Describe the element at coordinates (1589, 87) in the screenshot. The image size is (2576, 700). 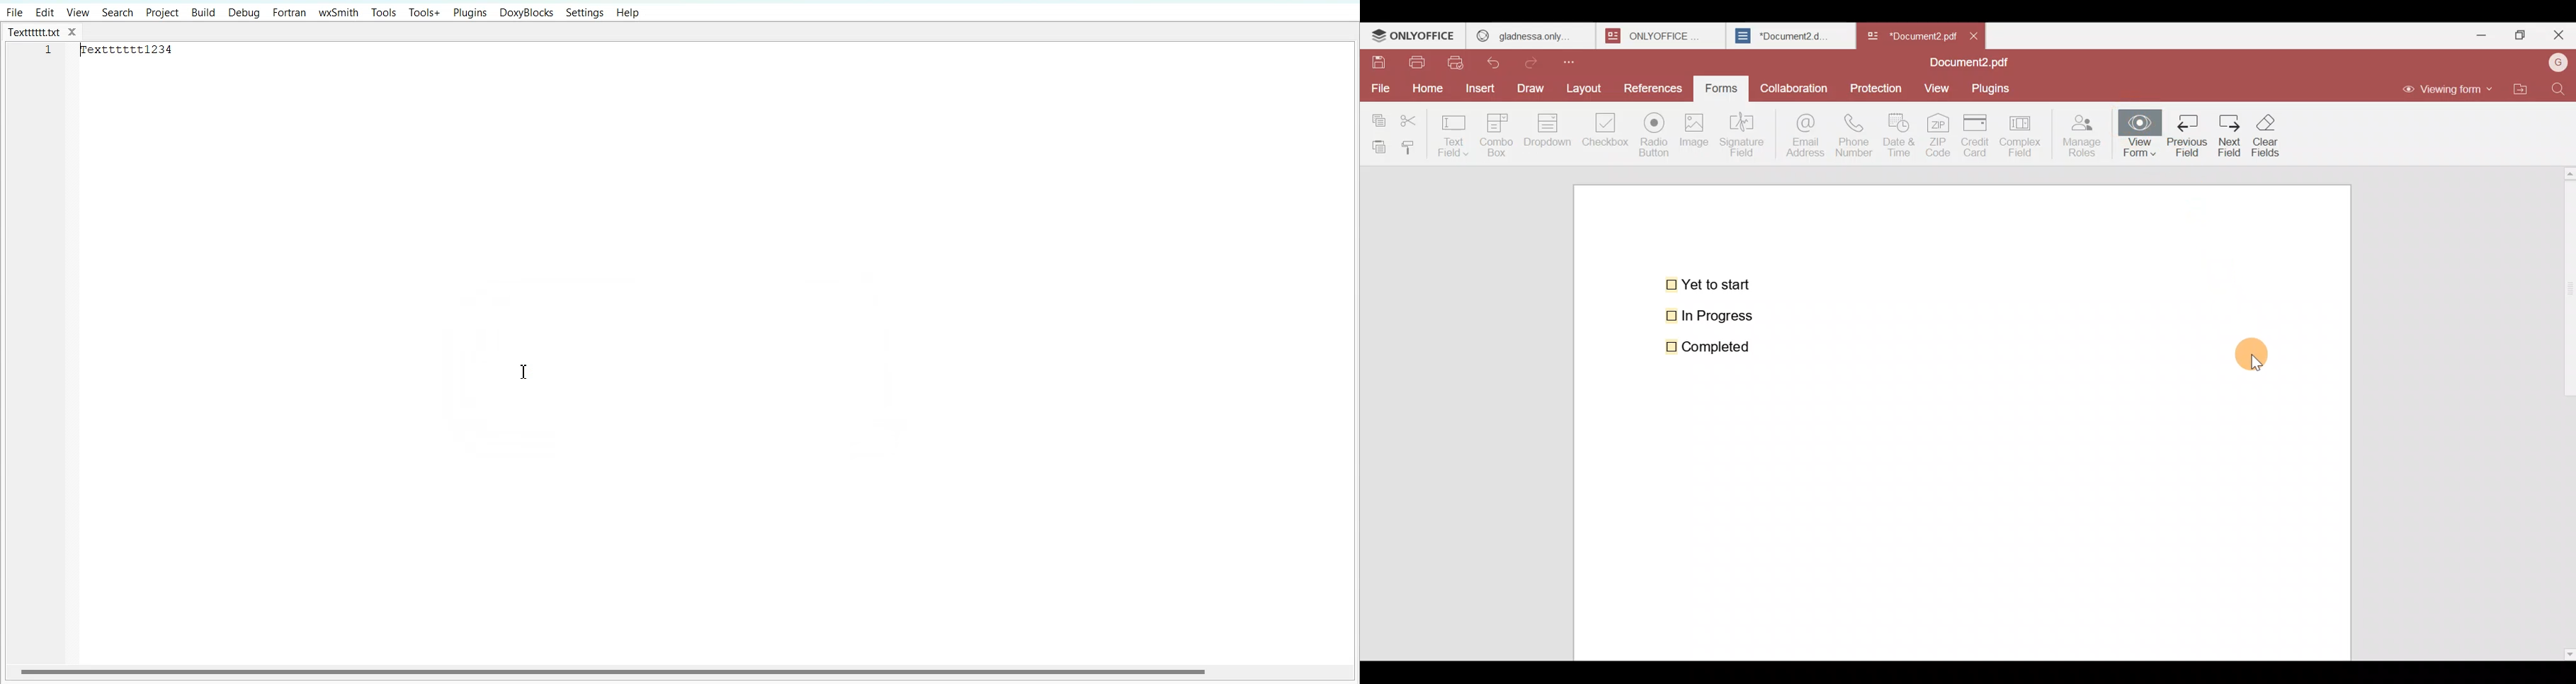
I see `Layout` at that location.